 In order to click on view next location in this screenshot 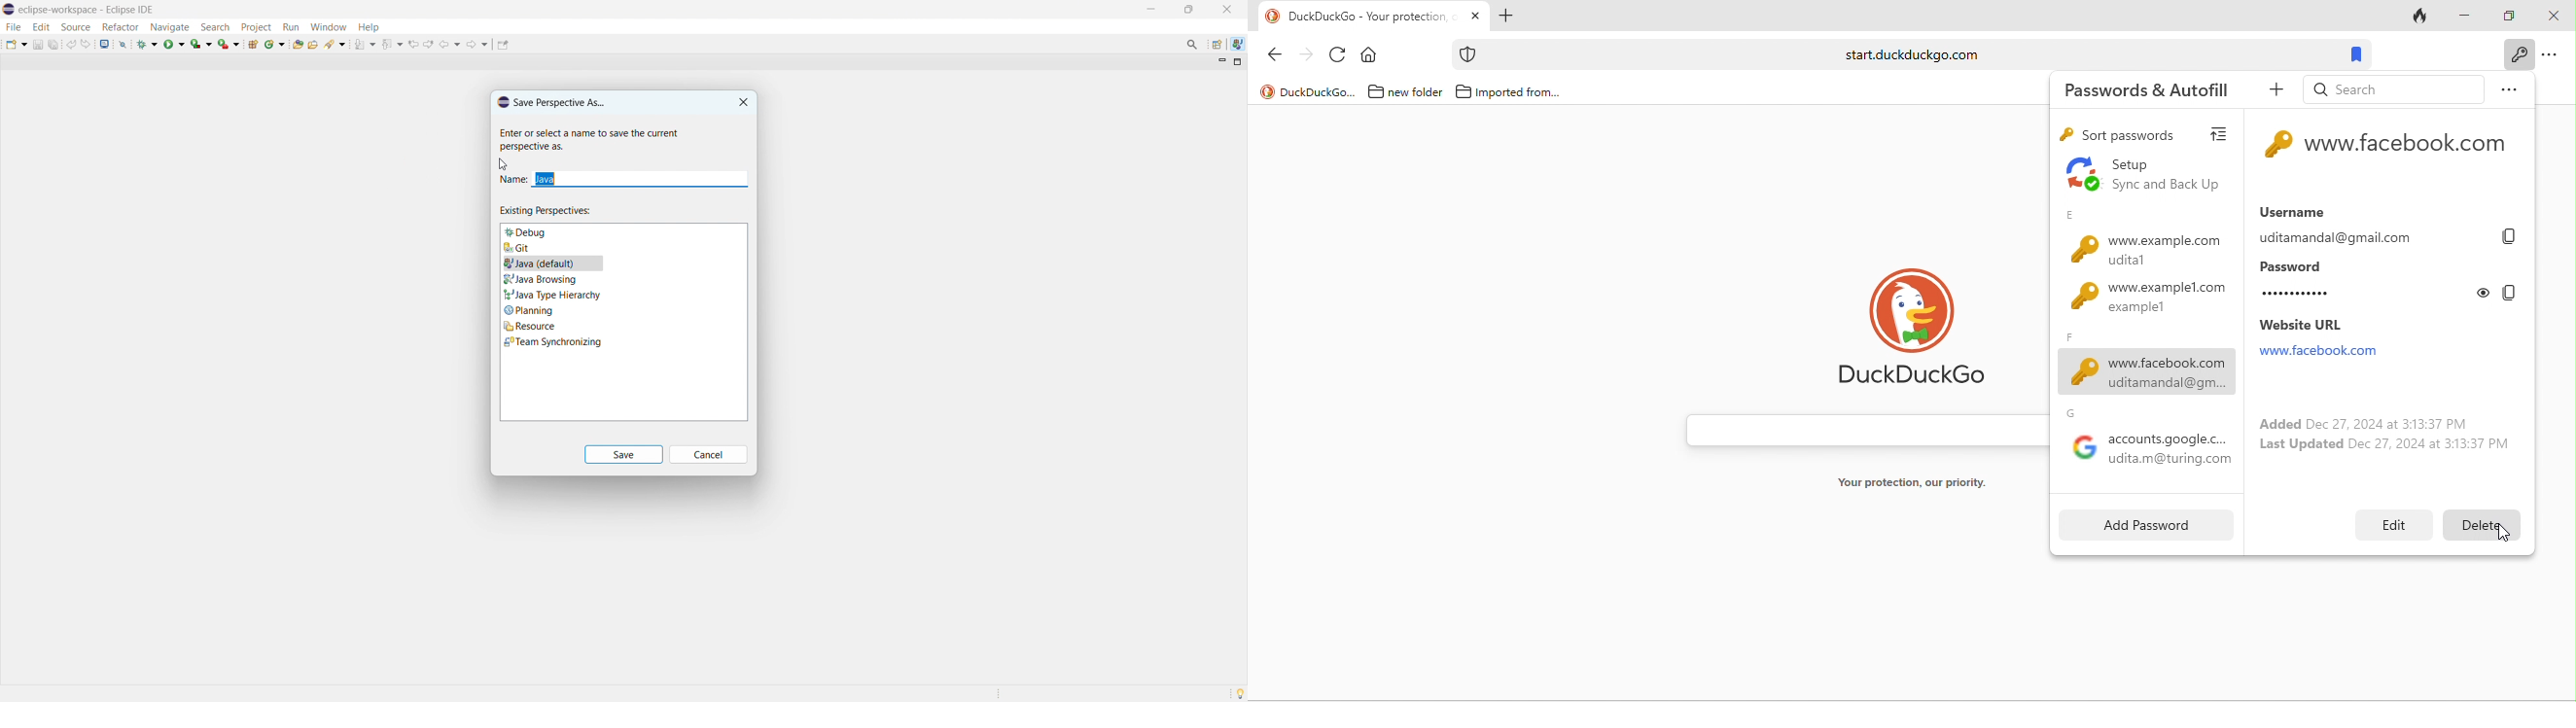, I will do `click(430, 43)`.